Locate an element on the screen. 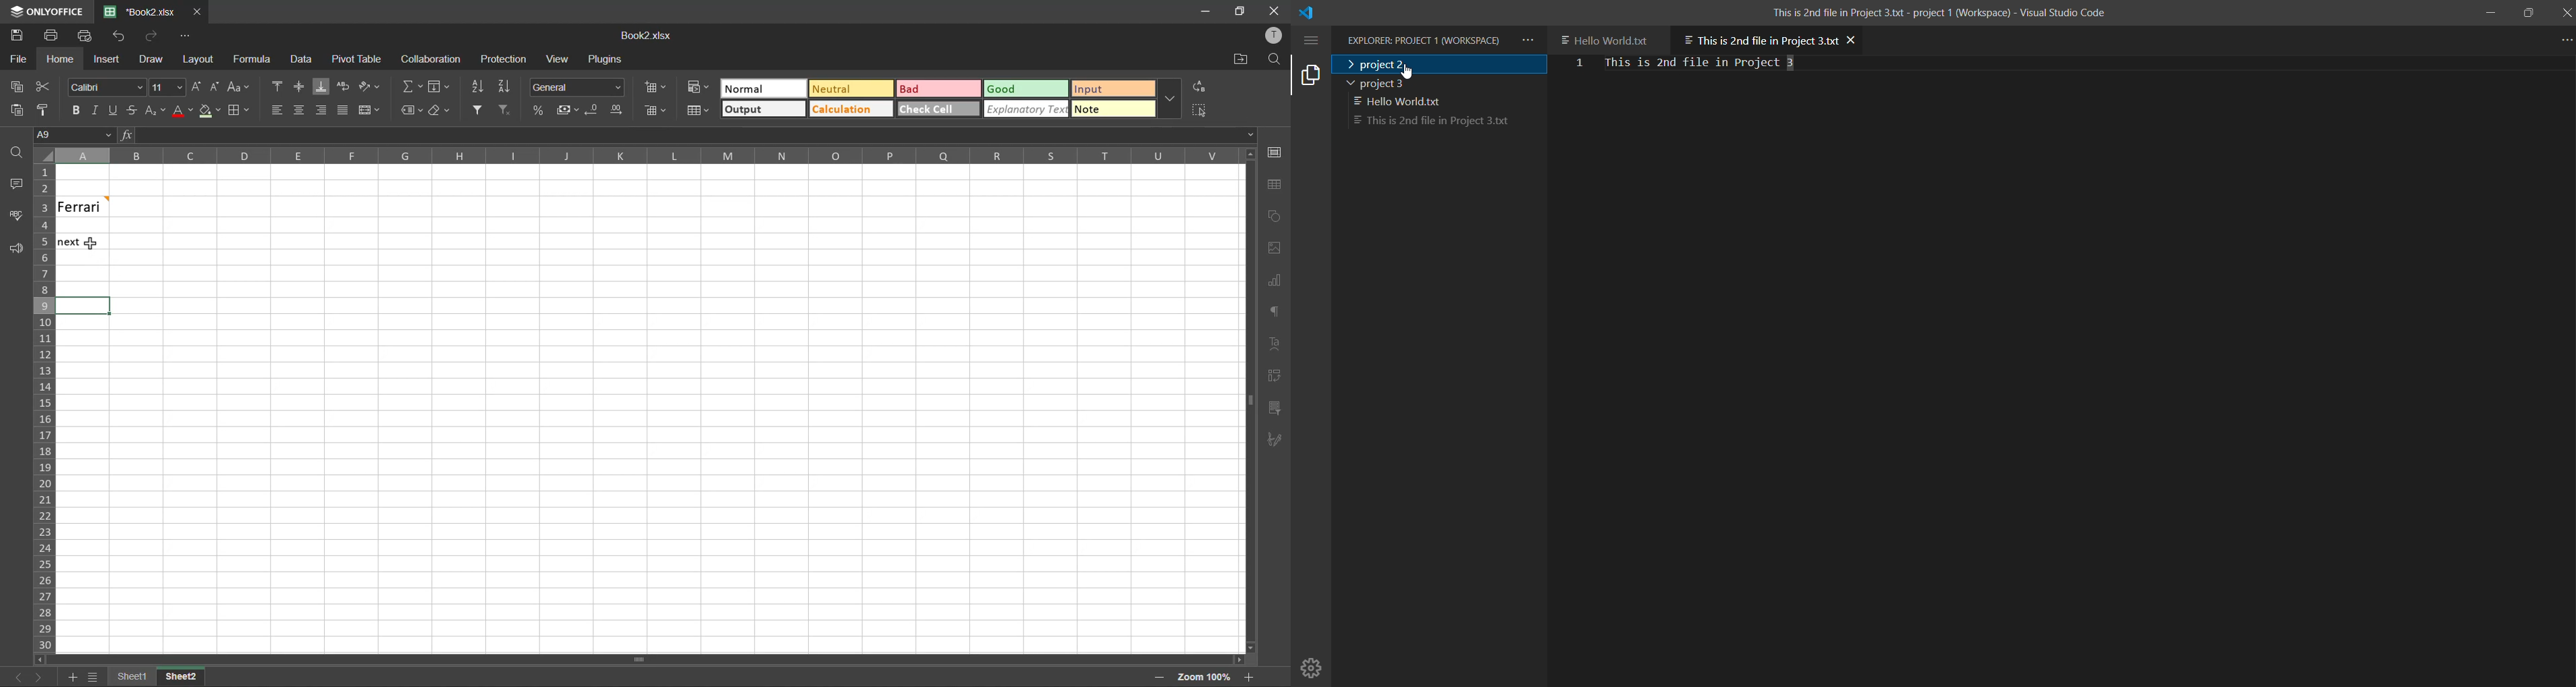 The height and width of the screenshot is (700, 2576). next is located at coordinates (37, 677).